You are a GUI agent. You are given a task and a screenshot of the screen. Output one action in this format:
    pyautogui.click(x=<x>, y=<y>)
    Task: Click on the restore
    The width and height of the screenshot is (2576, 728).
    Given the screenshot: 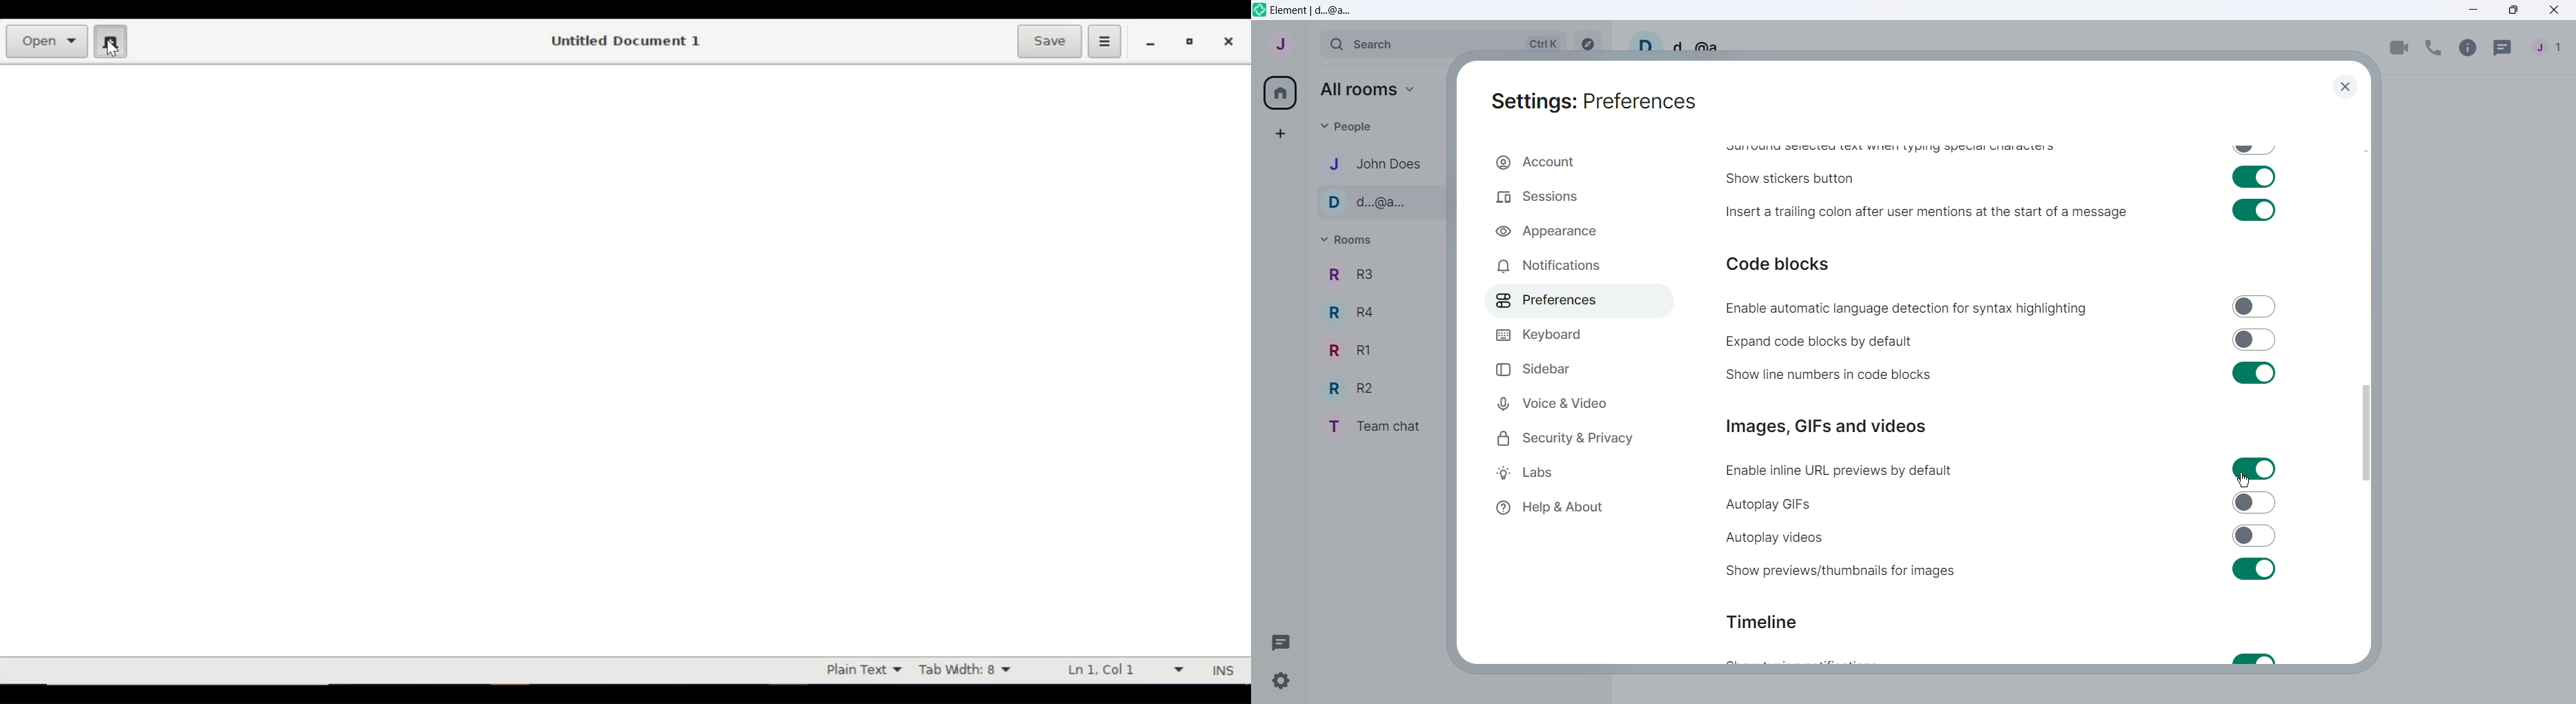 What is the action you would take?
    pyautogui.click(x=1191, y=42)
    